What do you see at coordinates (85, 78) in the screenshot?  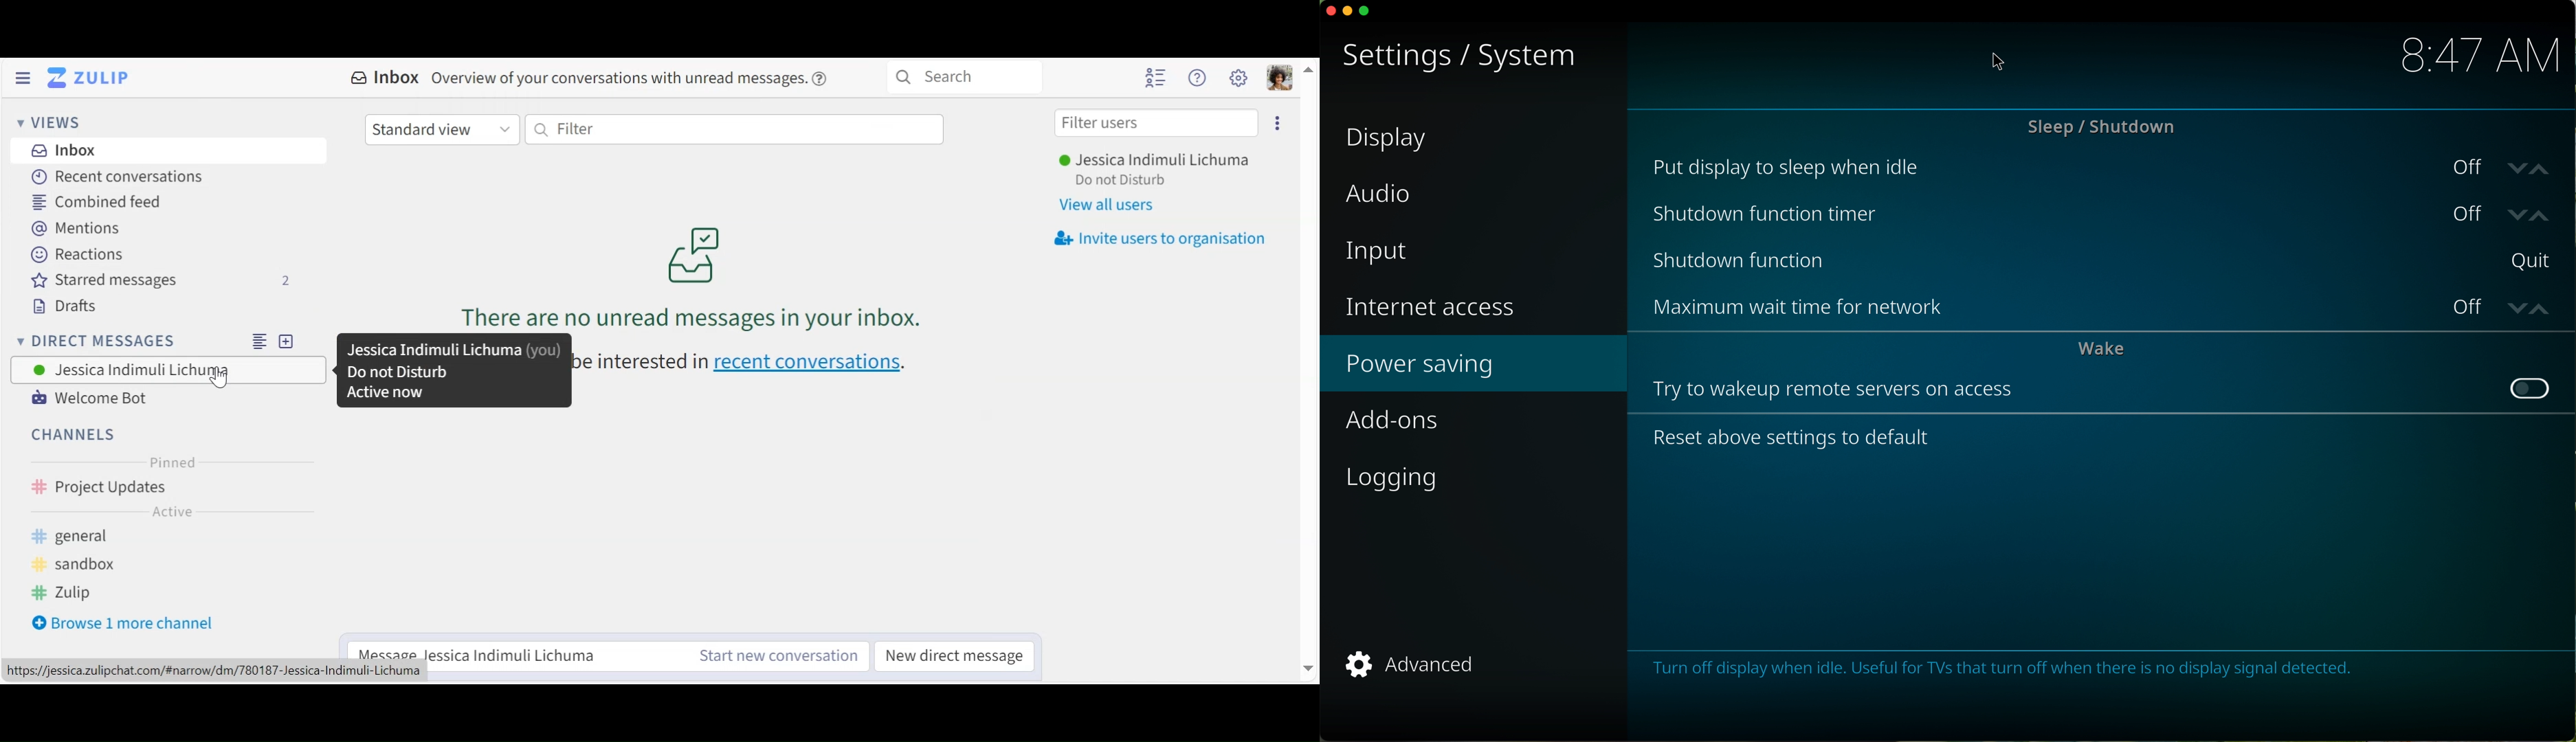 I see `Go to Home View` at bounding box center [85, 78].